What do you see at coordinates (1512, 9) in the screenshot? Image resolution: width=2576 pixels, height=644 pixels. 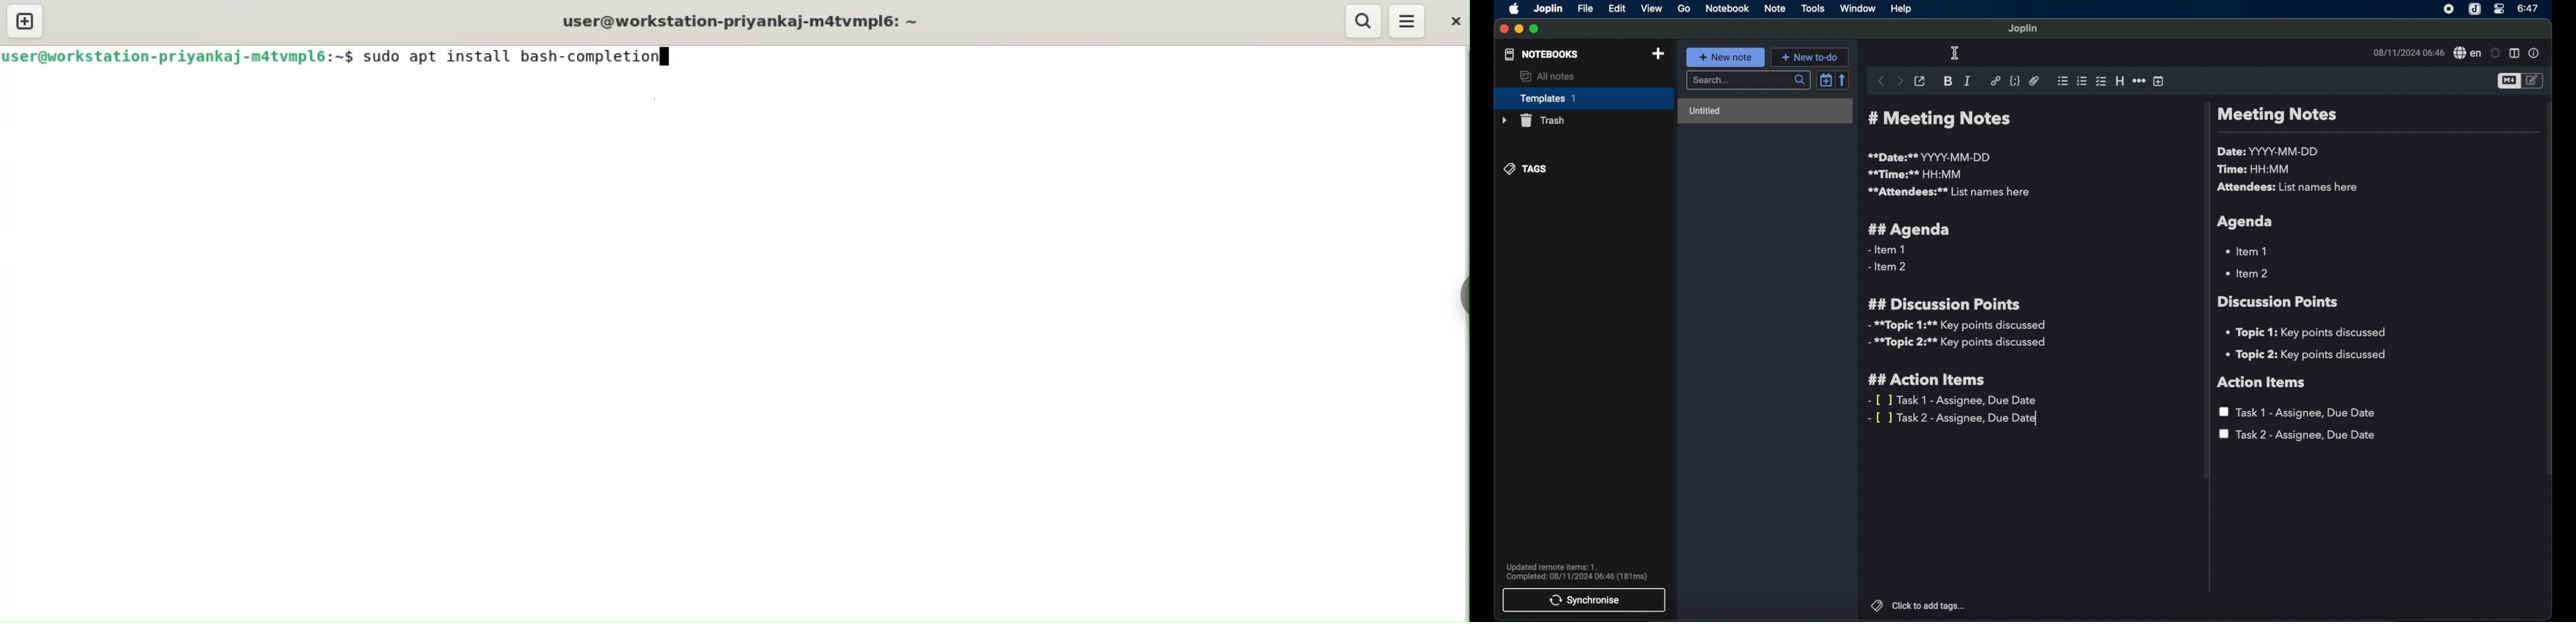 I see `apple icon` at bounding box center [1512, 9].